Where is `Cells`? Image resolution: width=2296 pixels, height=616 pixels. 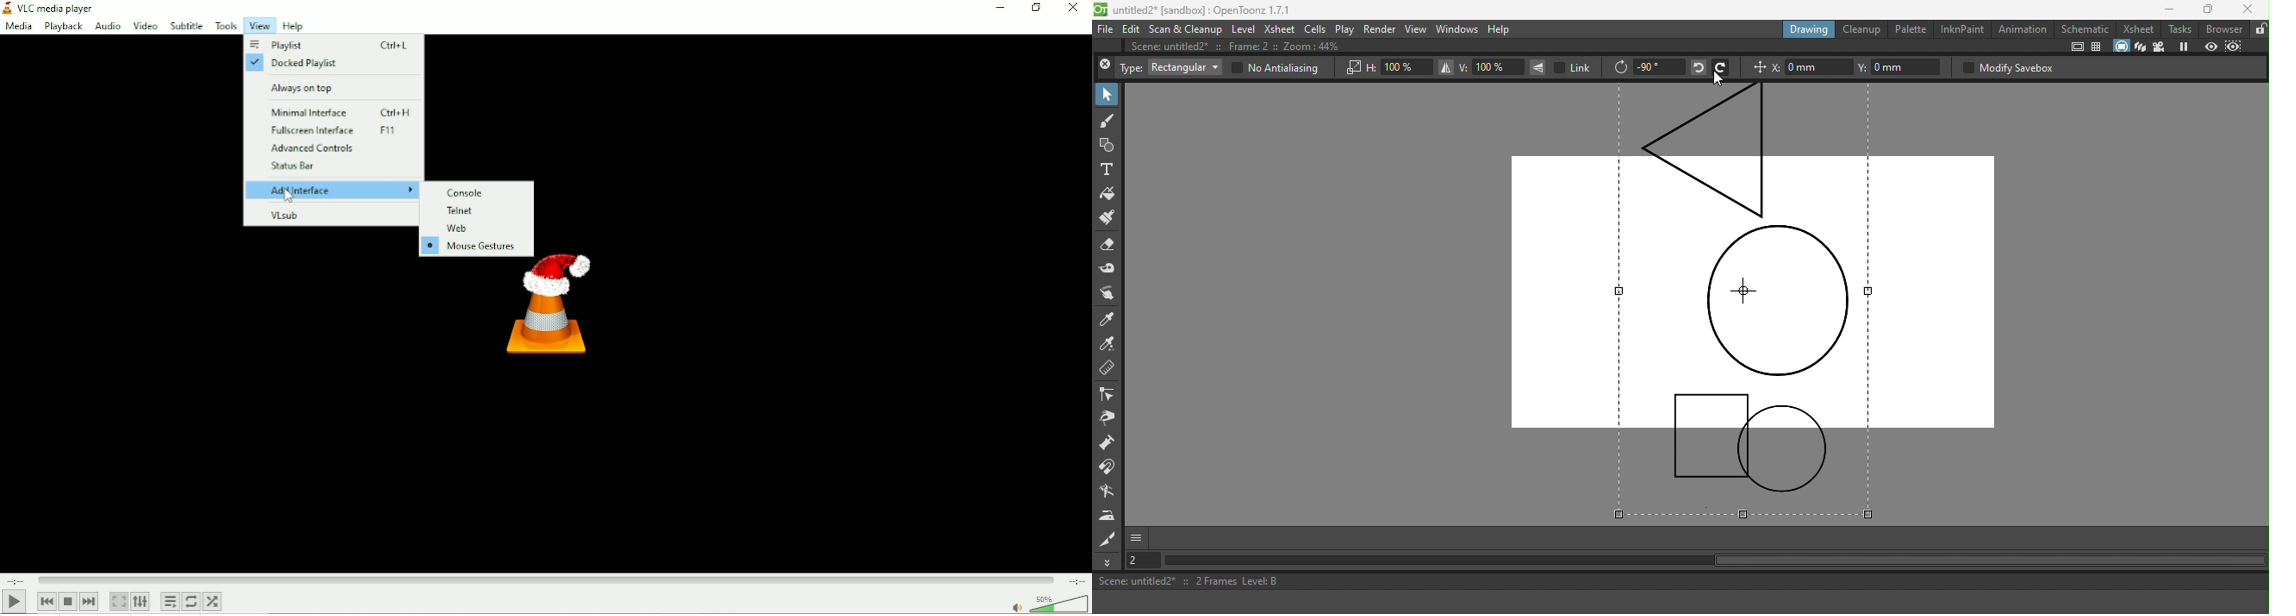 Cells is located at coordinates (1316, 28).